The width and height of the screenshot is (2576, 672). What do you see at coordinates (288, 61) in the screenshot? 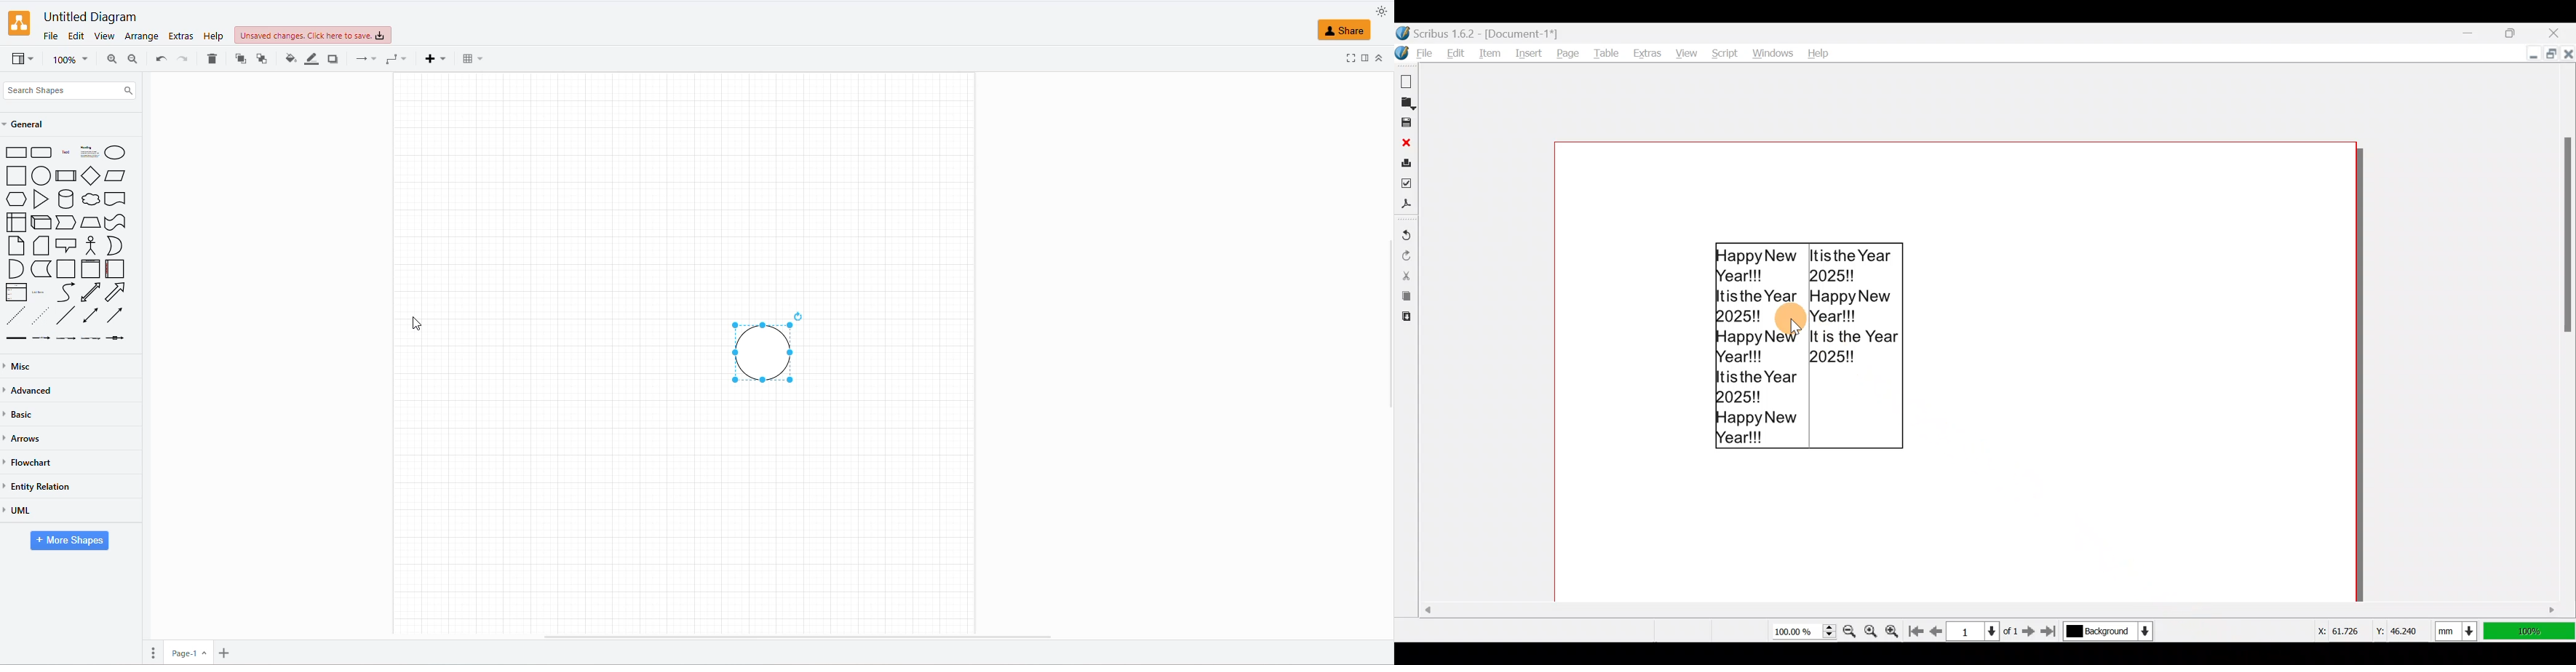
I see `FILL COLOR` at bounding box center [288, 61].